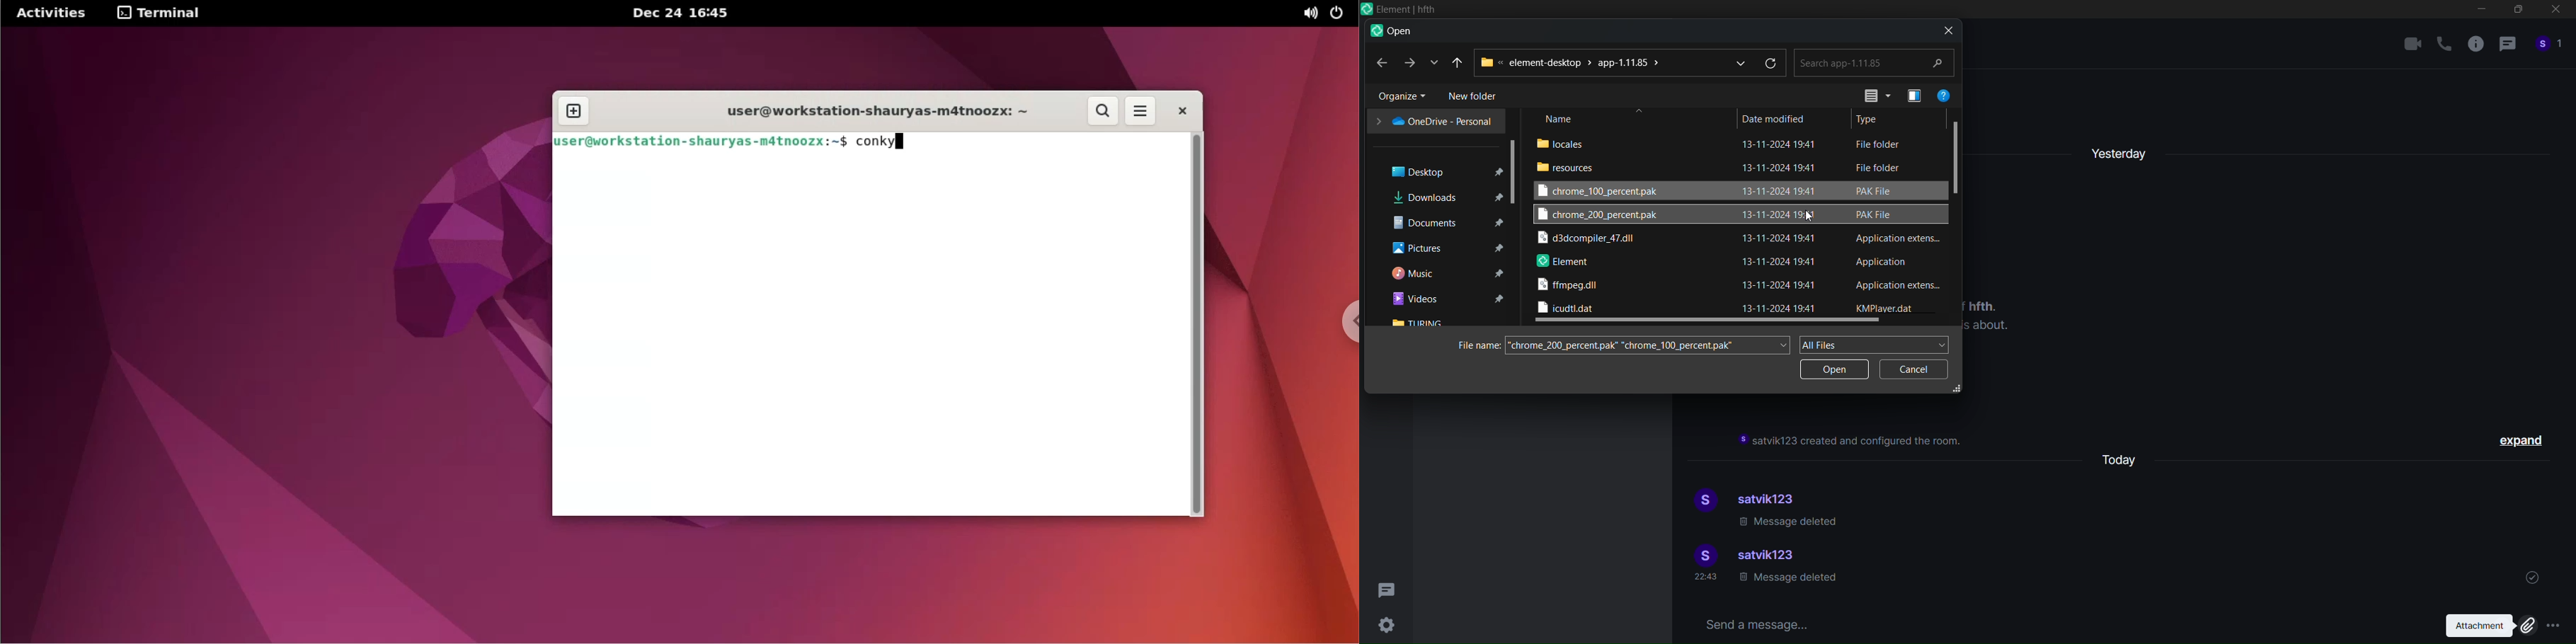  What do you see at coordinates (1563, 262) in the screenshot?
I see `element` at bounding box center [1563, 262].